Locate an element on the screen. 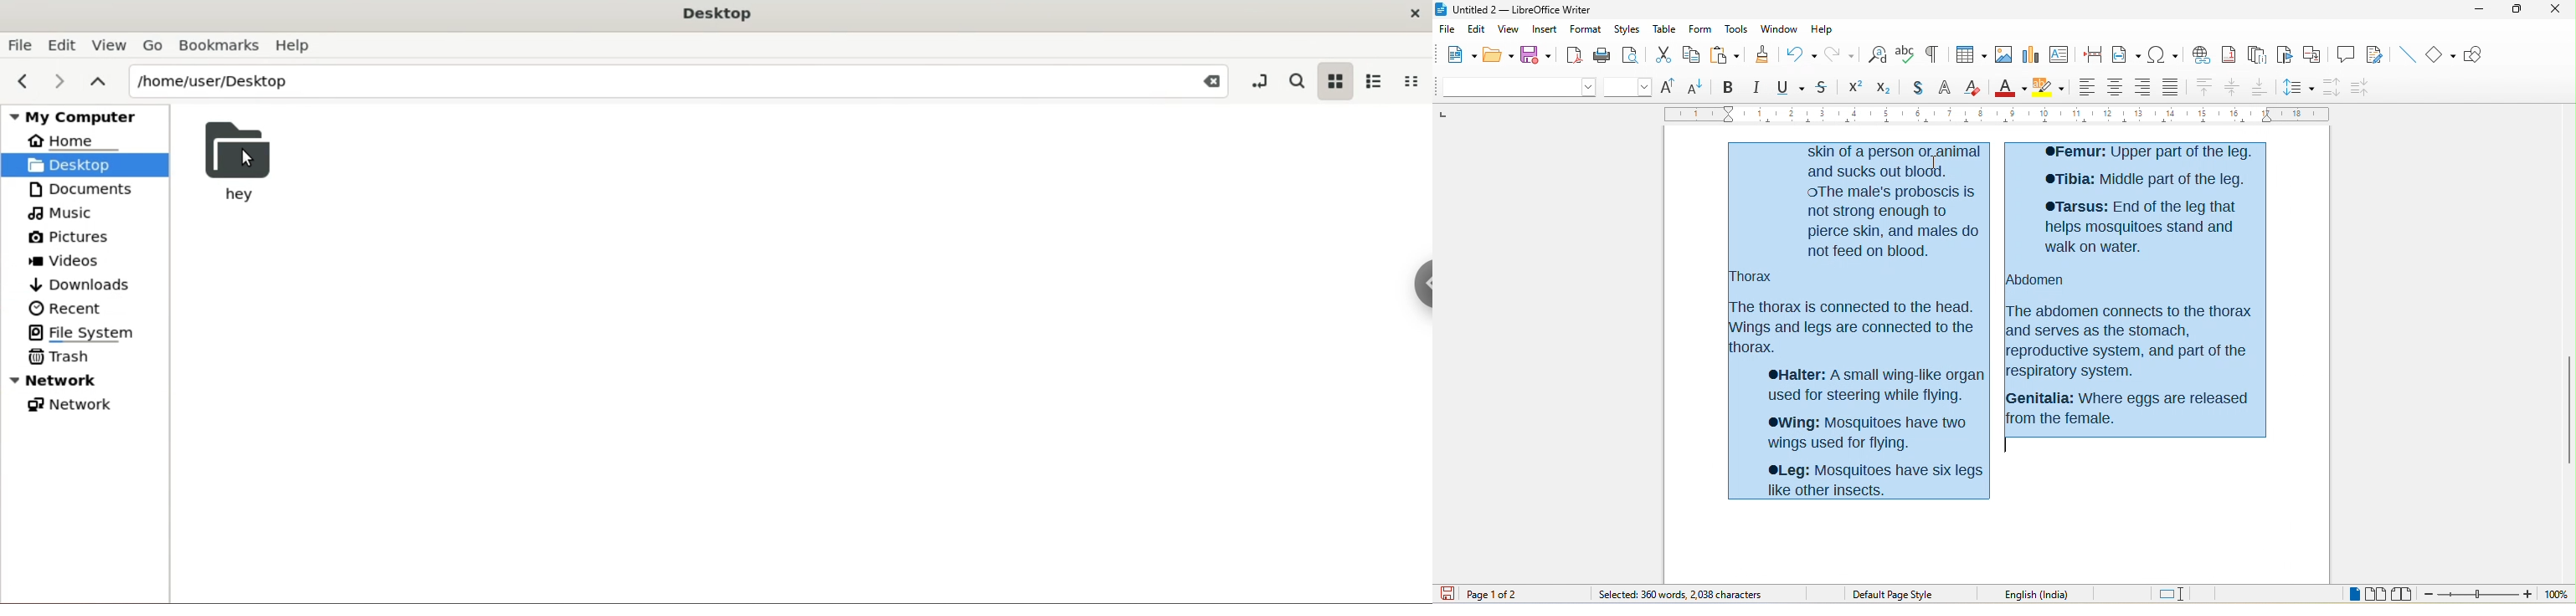  align left is located at coordinates (2086, 87).